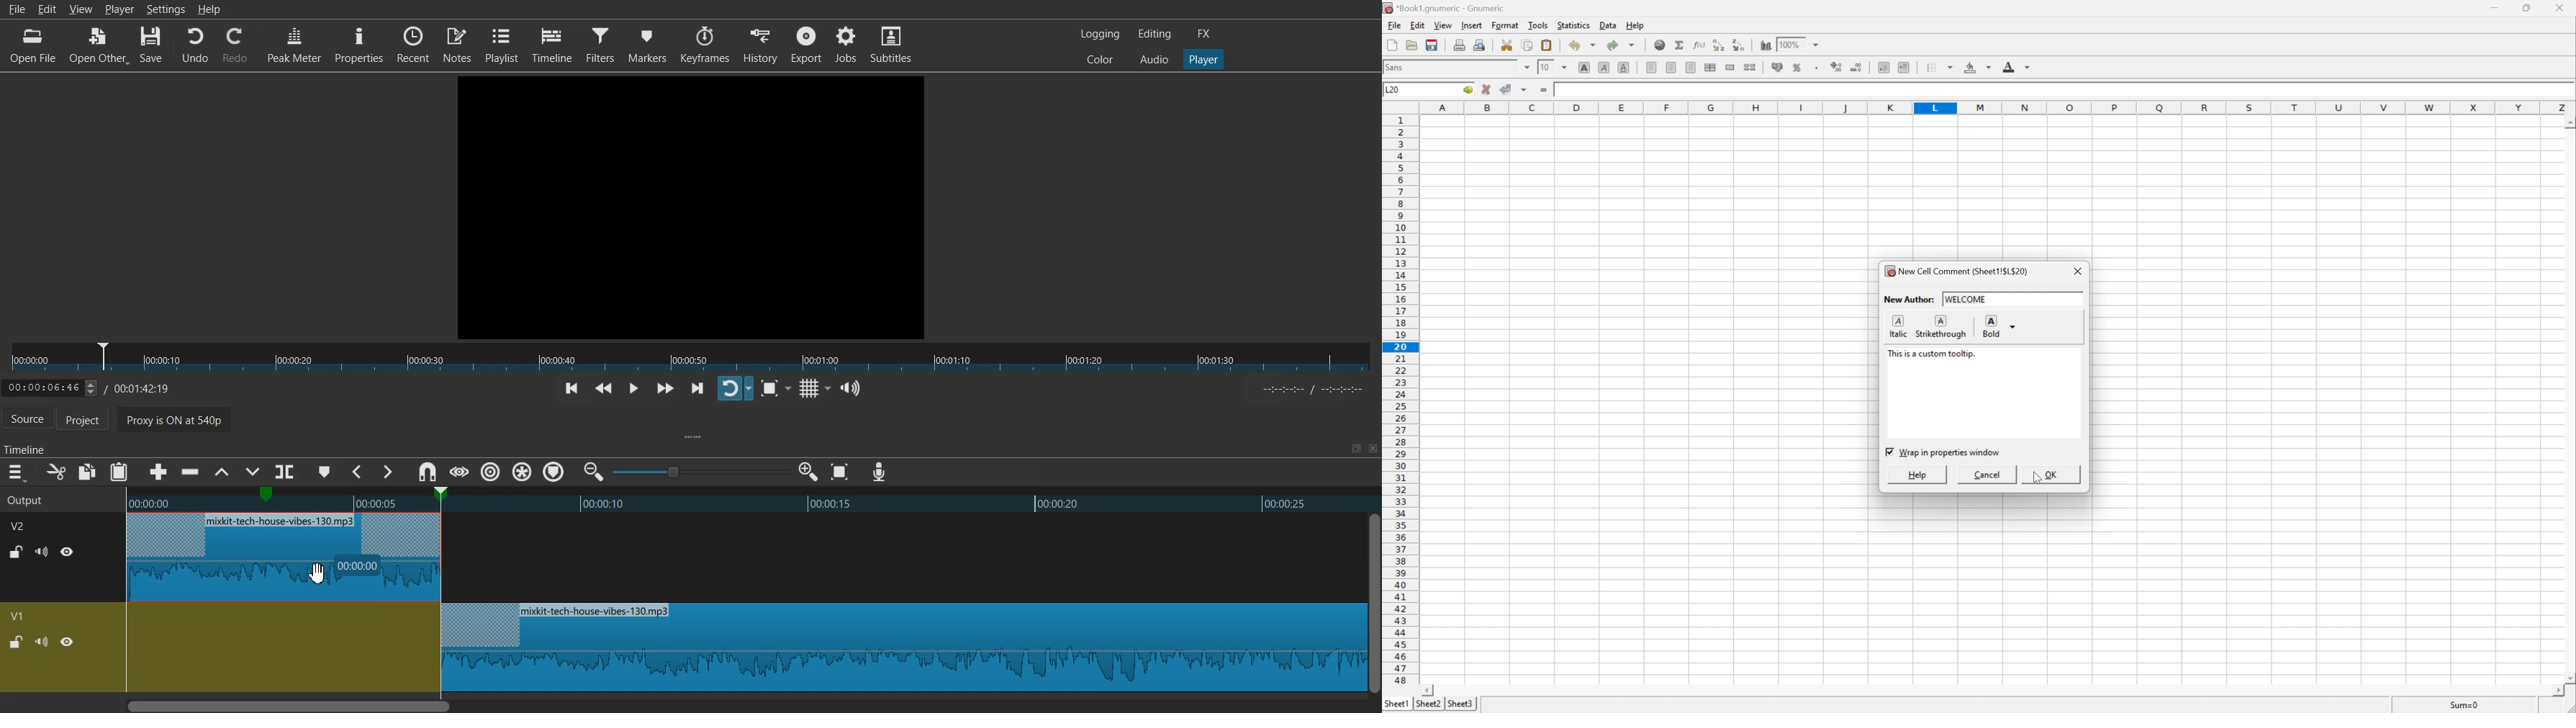  What do you see at coordinates (691, 357) in the screenshot?
I see `Slider` at bounding box center [691, 357].